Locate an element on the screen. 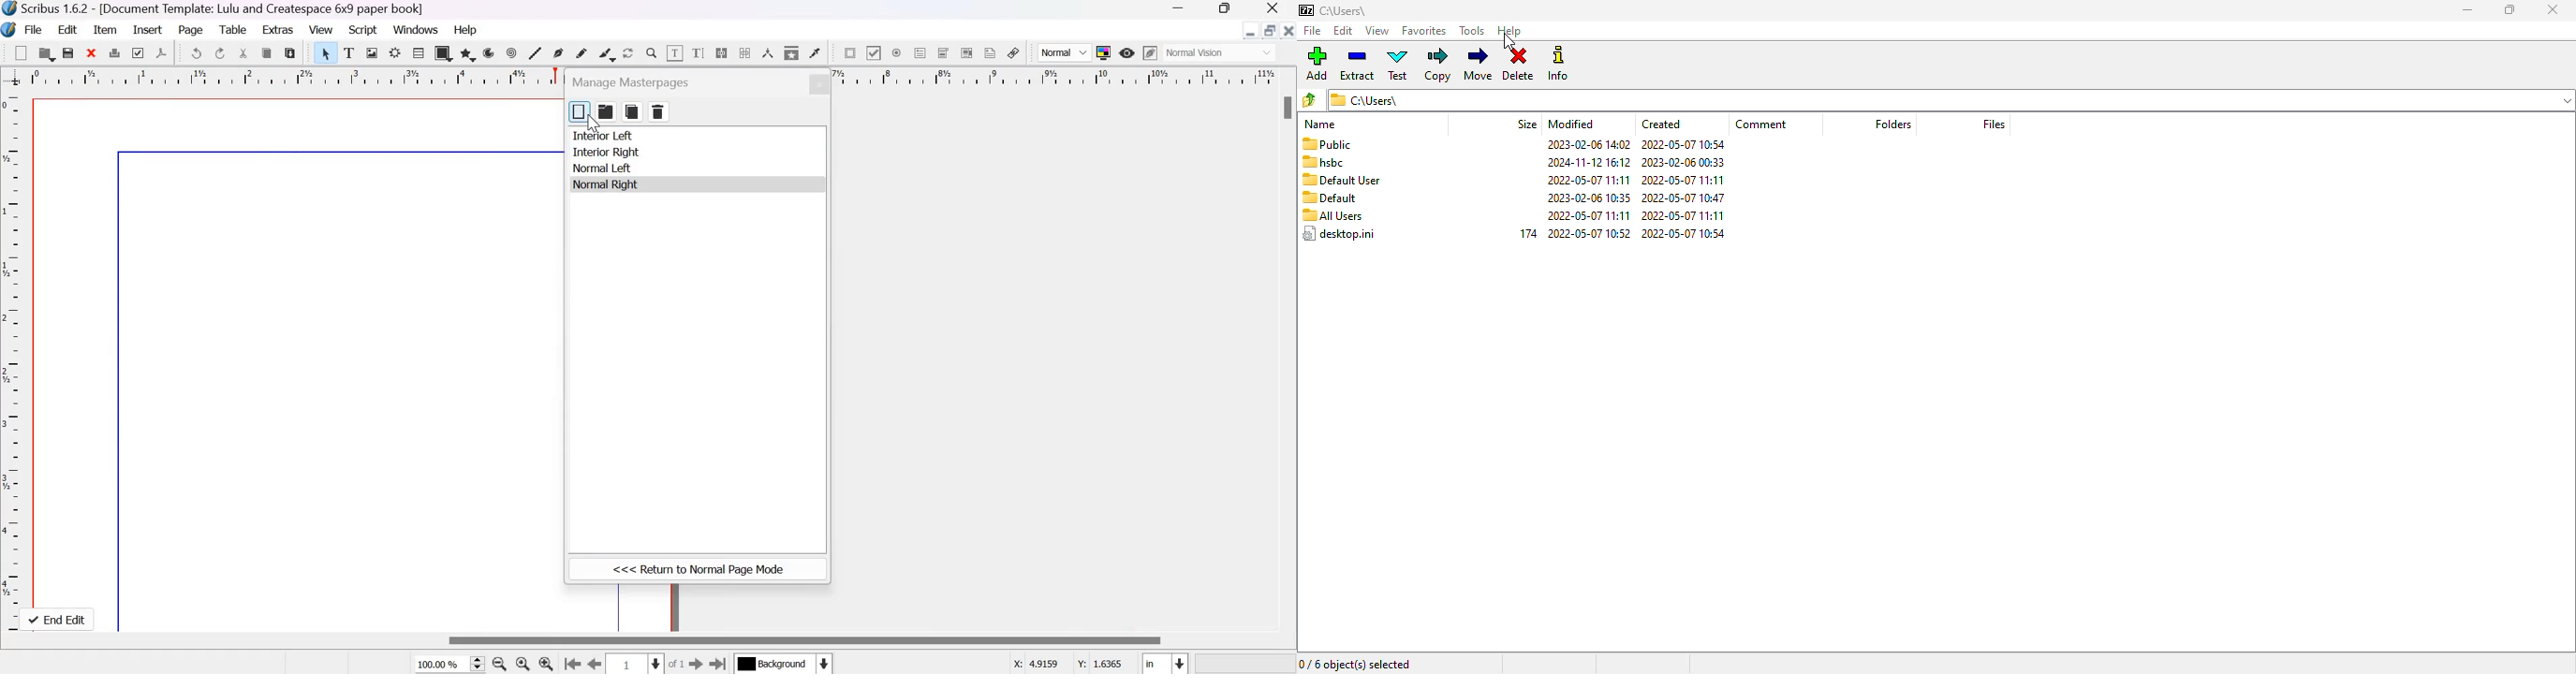 The width and height of the screenshot is (2576, 700). preflight verifier is located at coordinates (139, 53).